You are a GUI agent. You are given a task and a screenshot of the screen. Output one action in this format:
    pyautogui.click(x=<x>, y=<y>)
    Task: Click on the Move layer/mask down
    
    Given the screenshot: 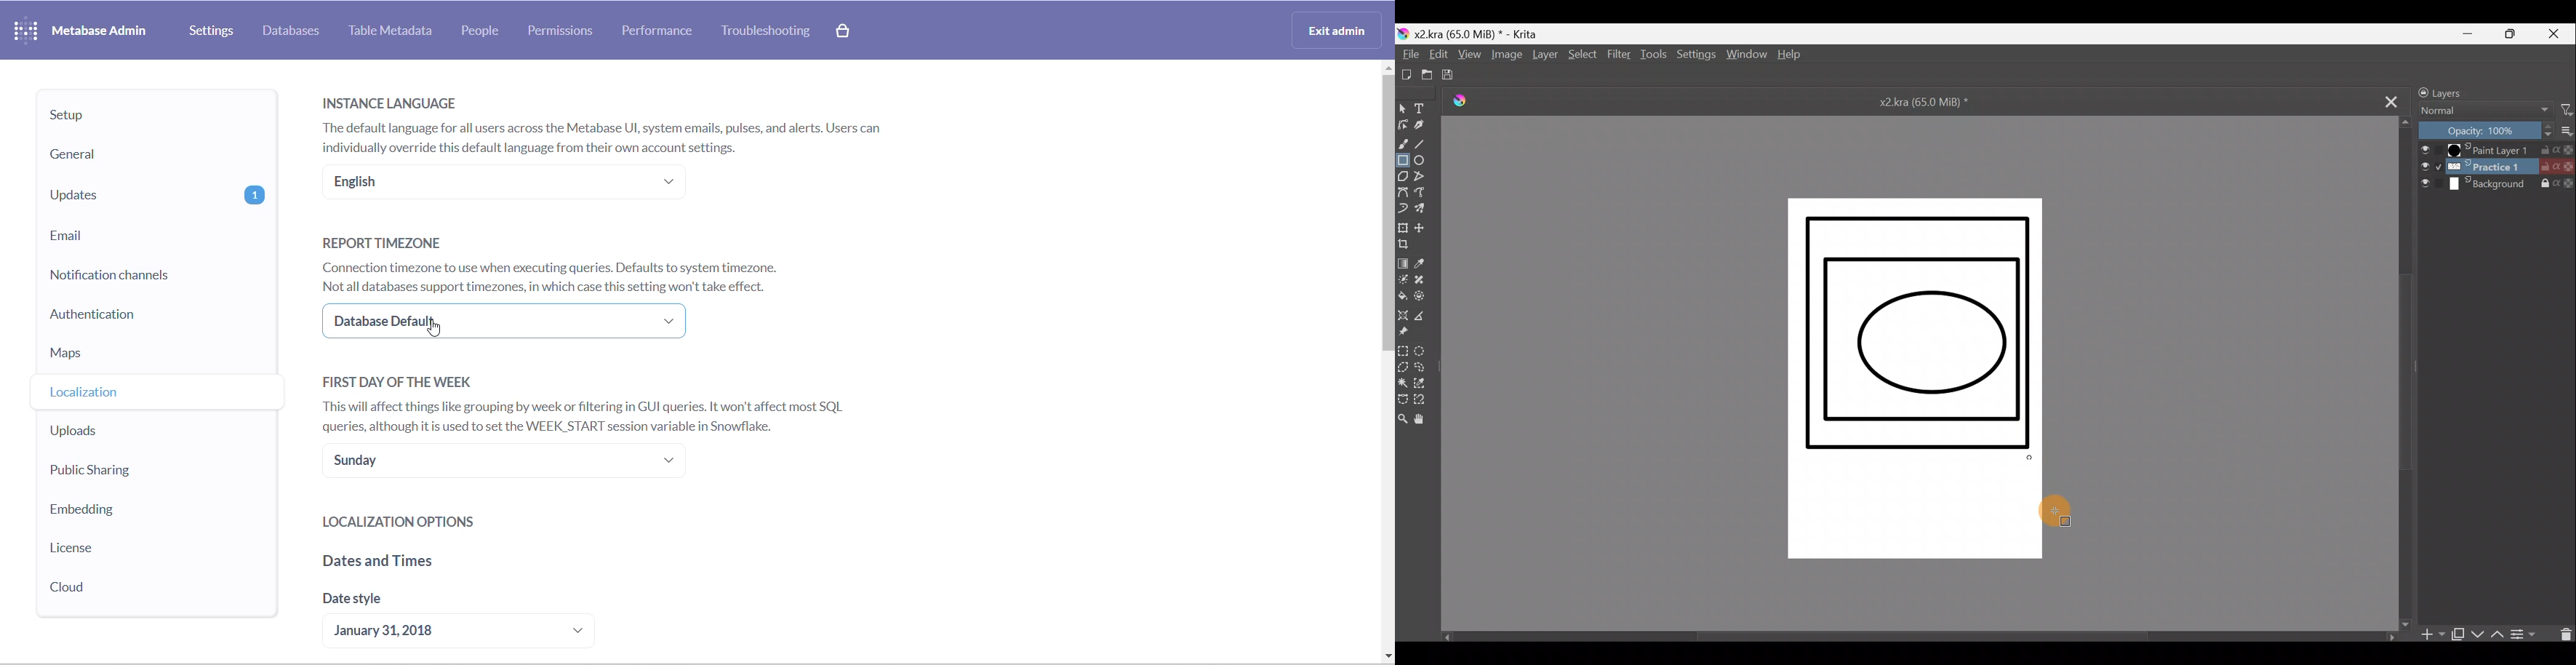 What is the action you would take?
    pyautogui.click(x=2479, y=636)
    